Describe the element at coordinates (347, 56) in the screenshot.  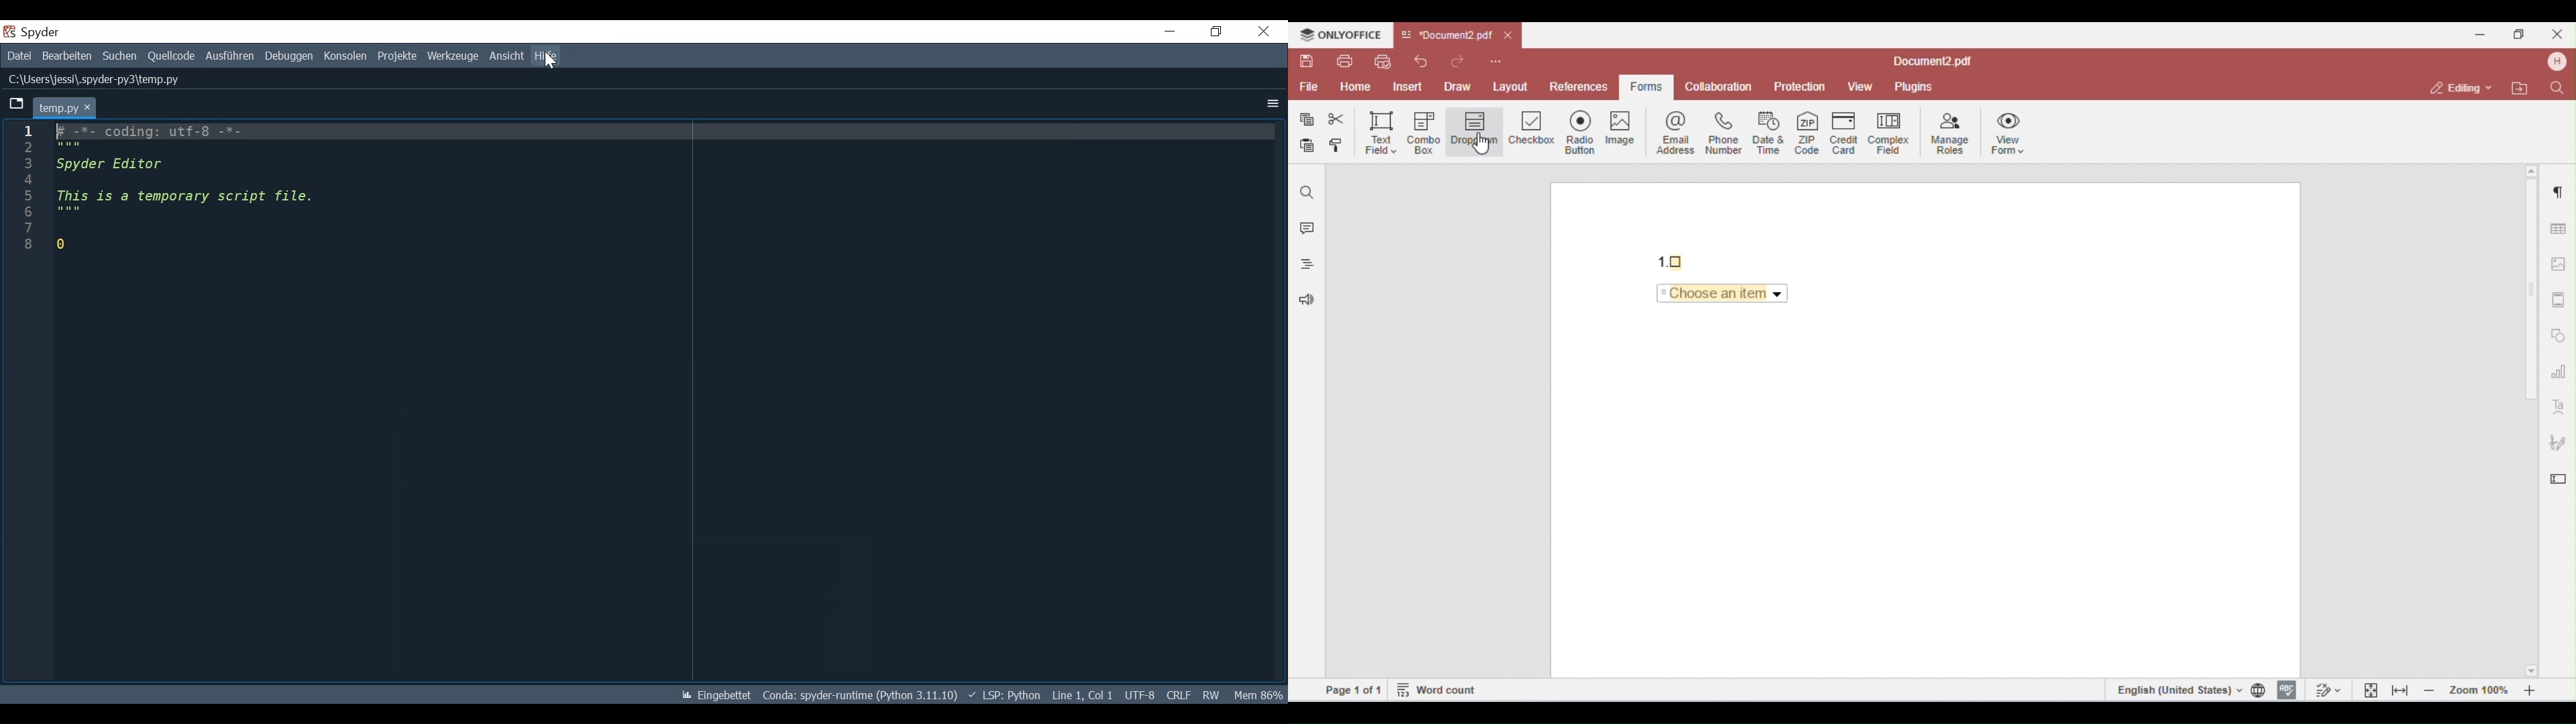
I see `Consoles` at that location.